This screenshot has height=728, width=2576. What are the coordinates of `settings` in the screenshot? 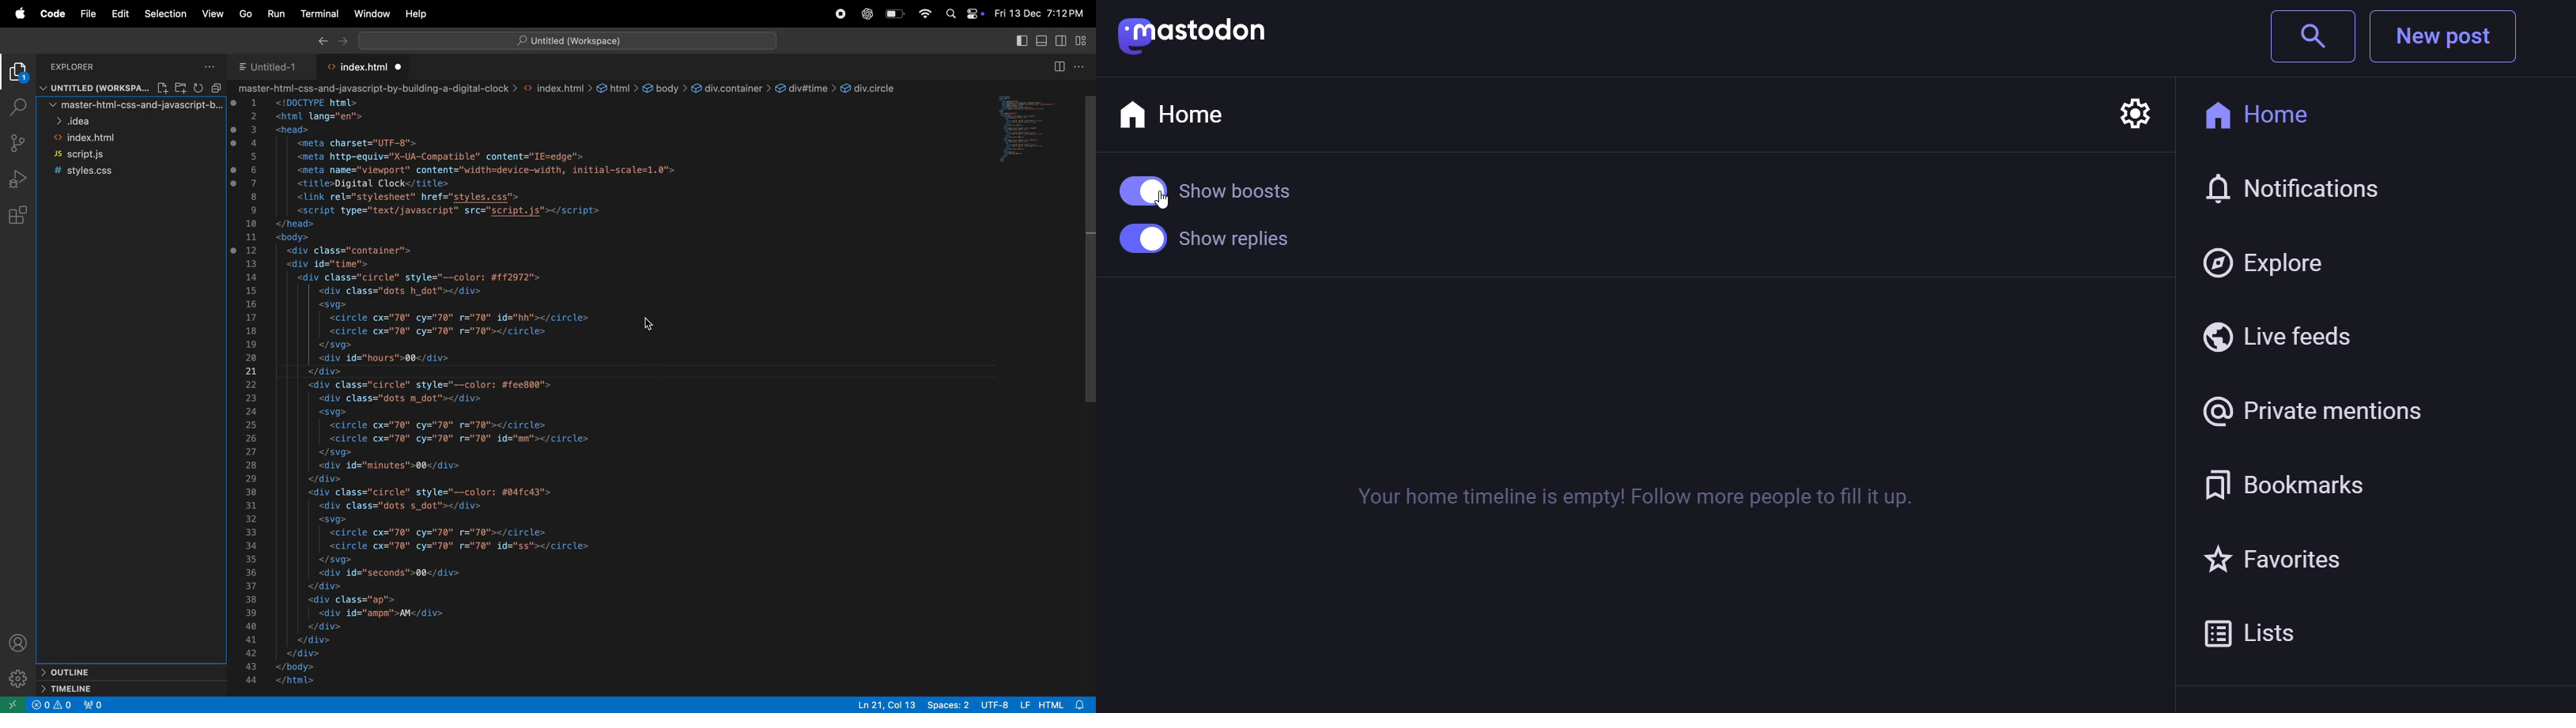 It's located at (19, 679).